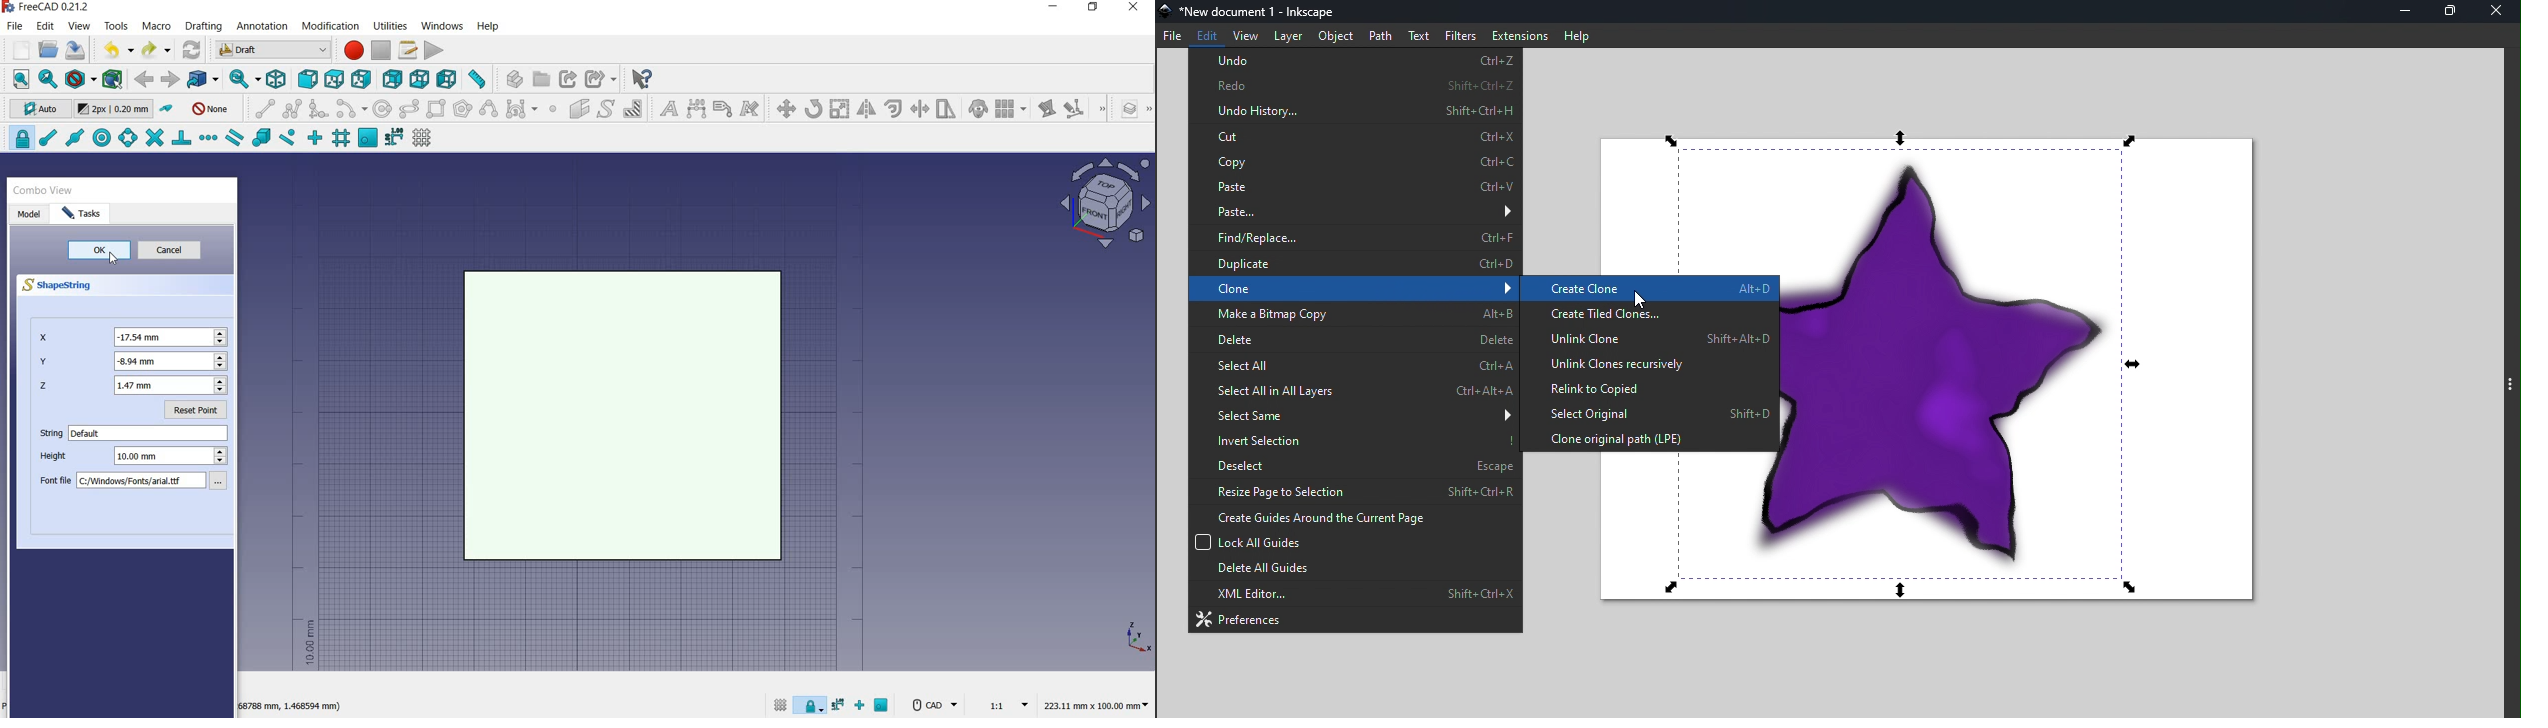 The height and width of the screenshot is (728, 2548). I want to click on macro recording, so click(352, 50).